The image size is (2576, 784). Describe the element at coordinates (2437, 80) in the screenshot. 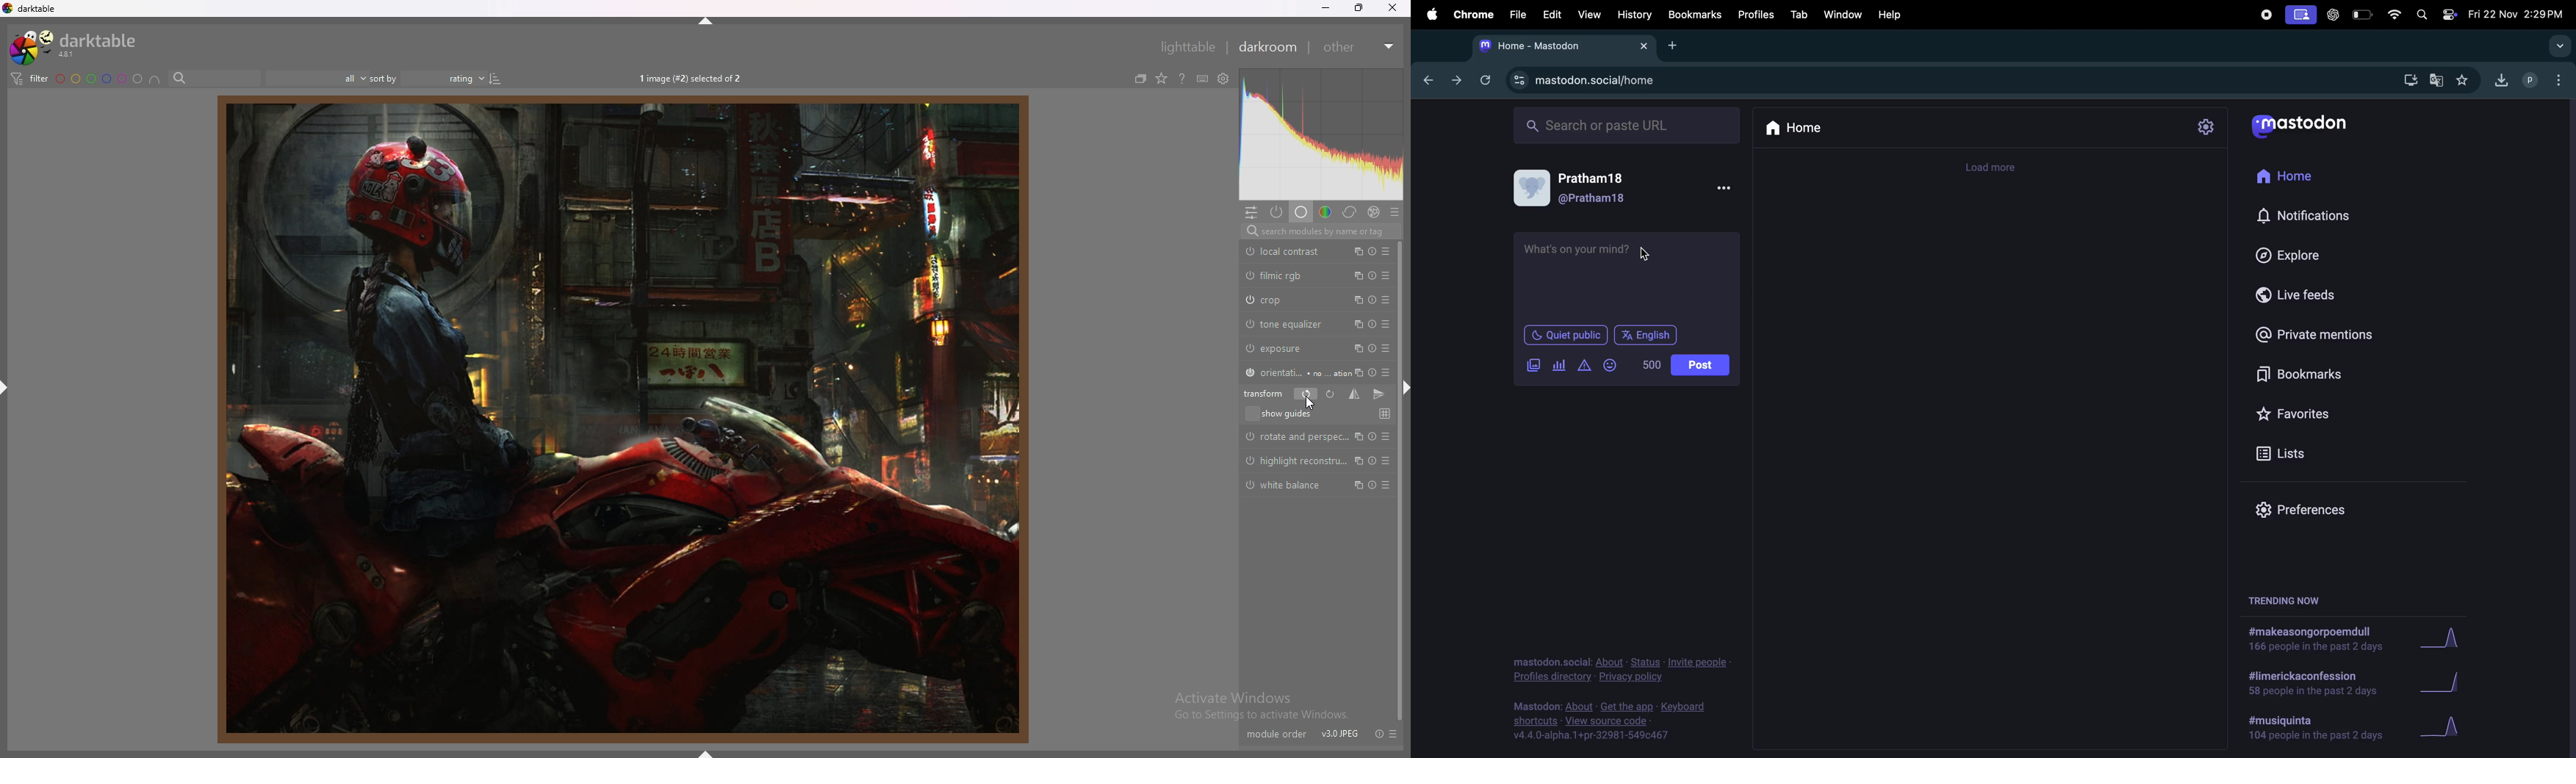

I see `translate` at that location.